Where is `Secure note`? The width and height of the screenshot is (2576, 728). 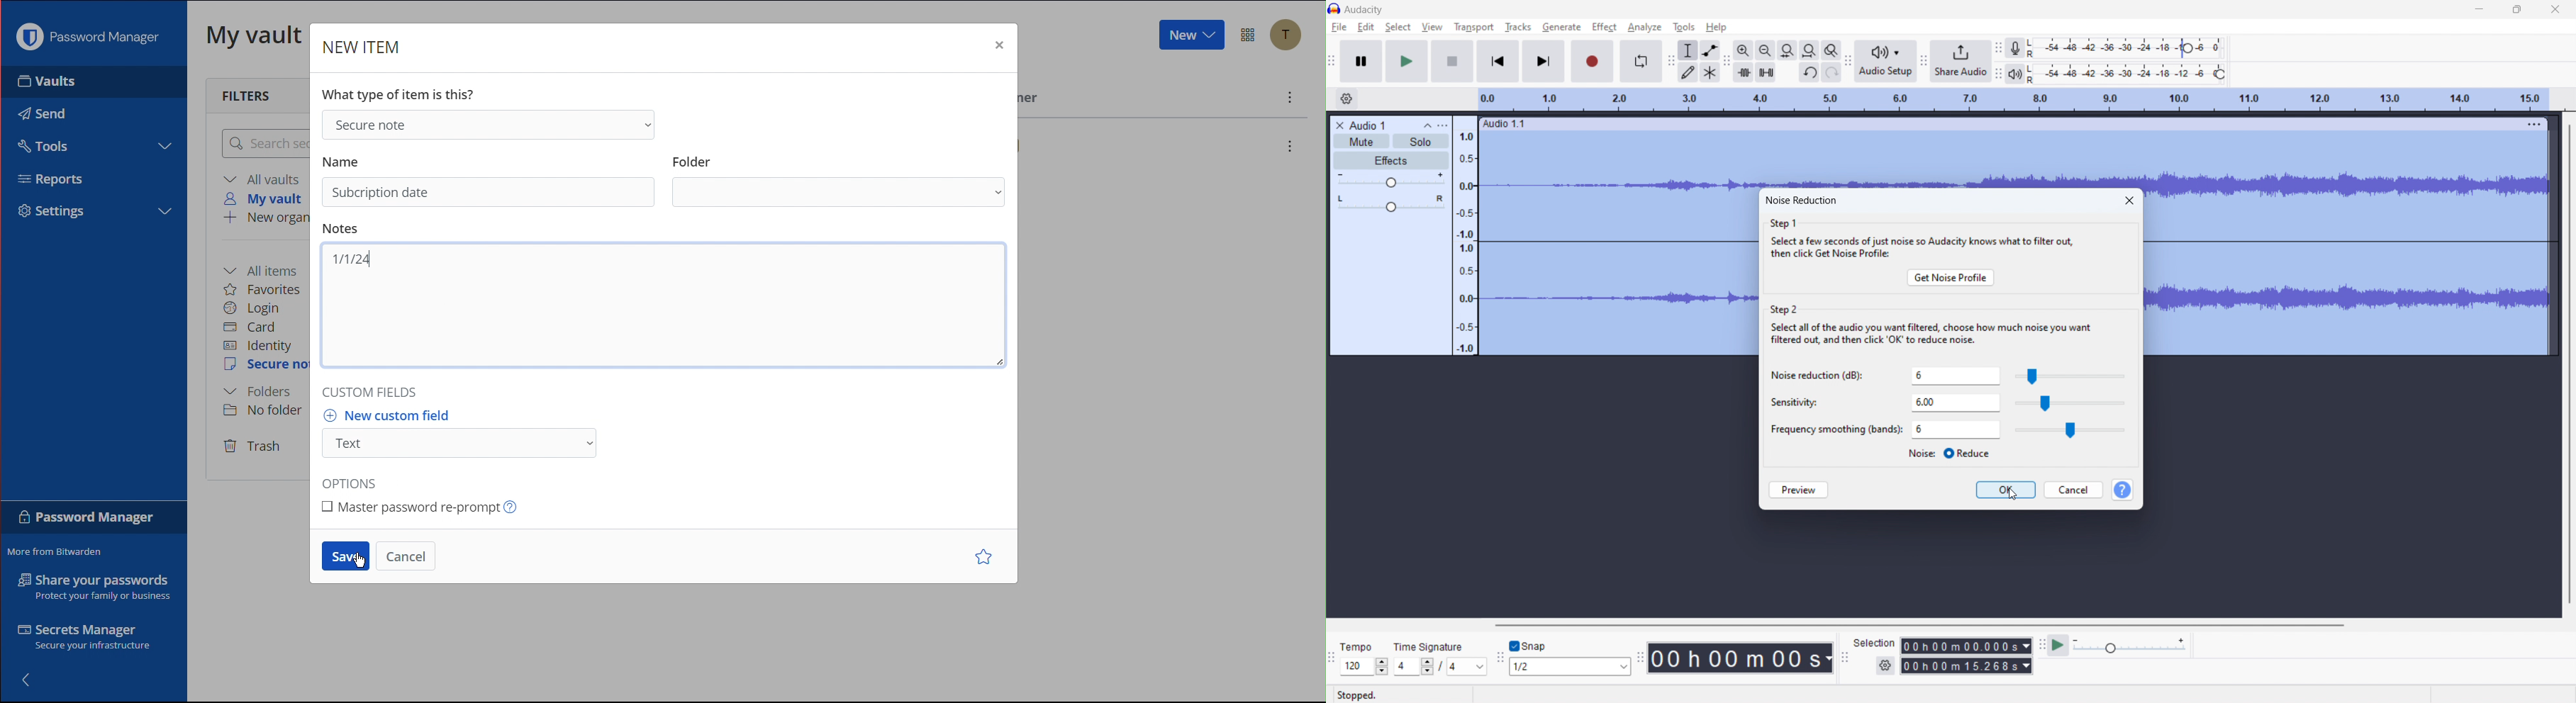
Secure note is located at coordinates (486, 123).